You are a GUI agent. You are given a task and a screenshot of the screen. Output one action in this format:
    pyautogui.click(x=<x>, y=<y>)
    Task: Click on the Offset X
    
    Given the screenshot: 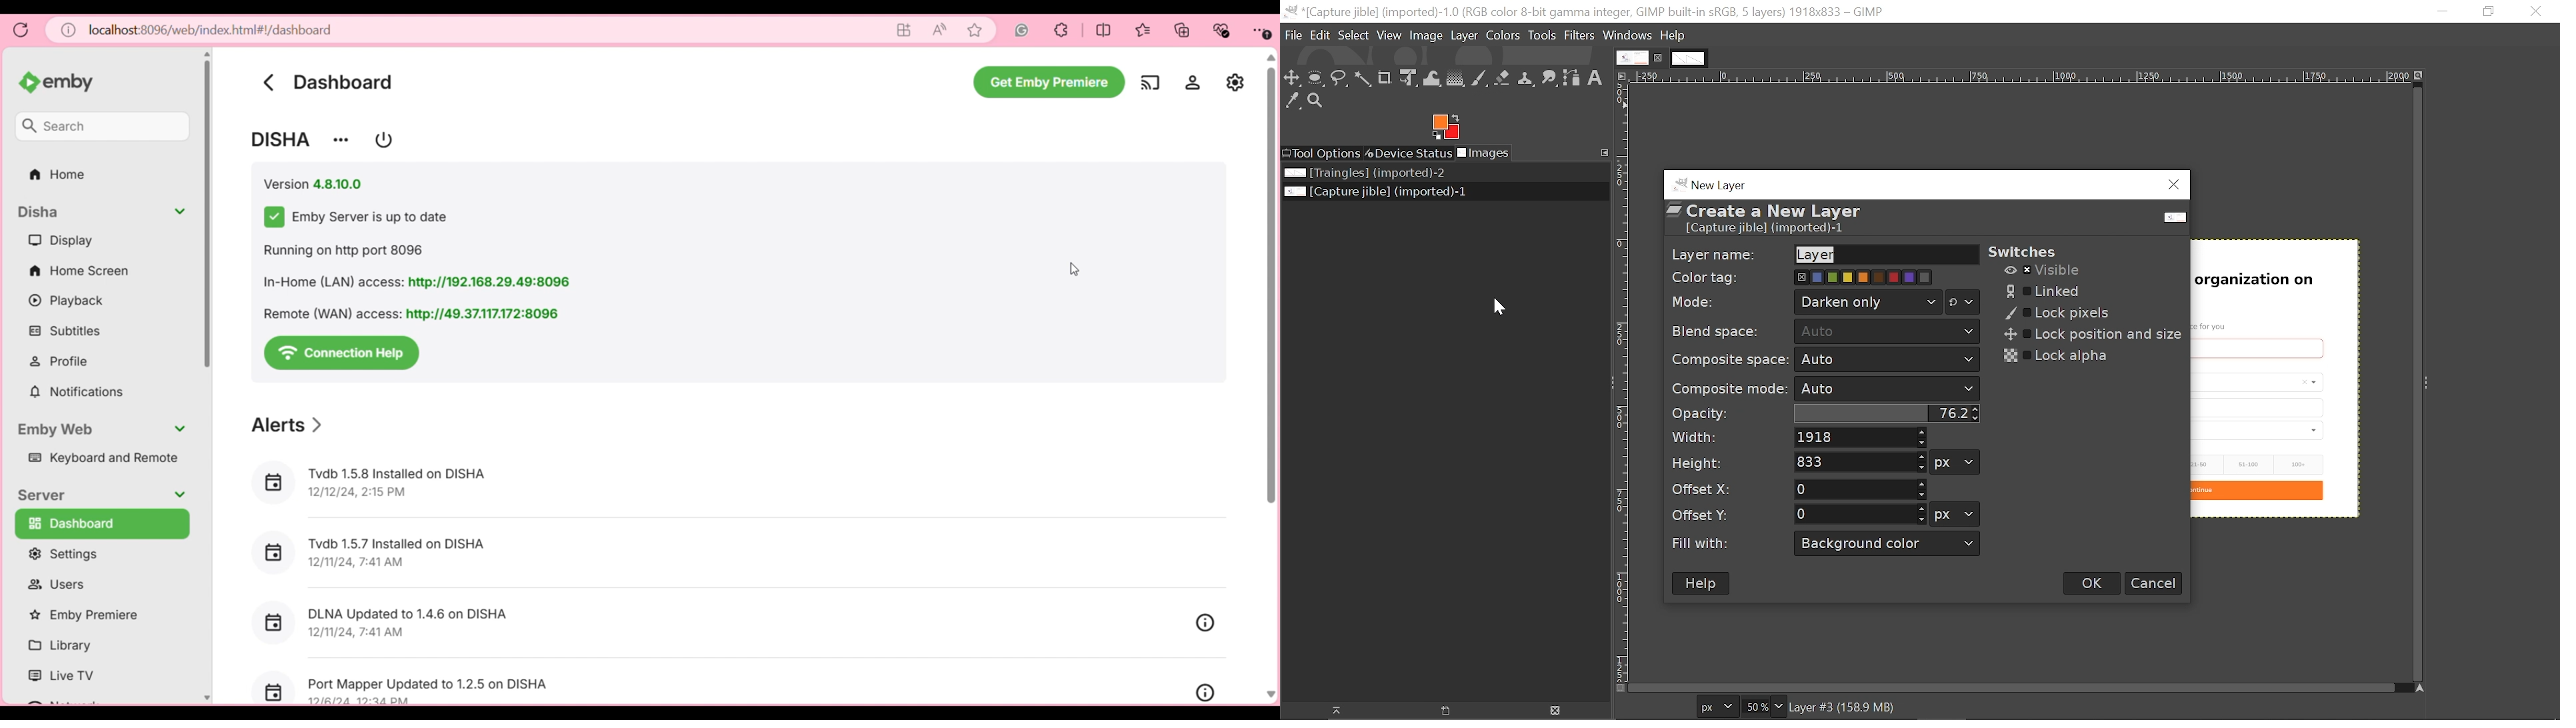 What is the action you would take?
    pyautogui.click(x=1861, y=488)
    